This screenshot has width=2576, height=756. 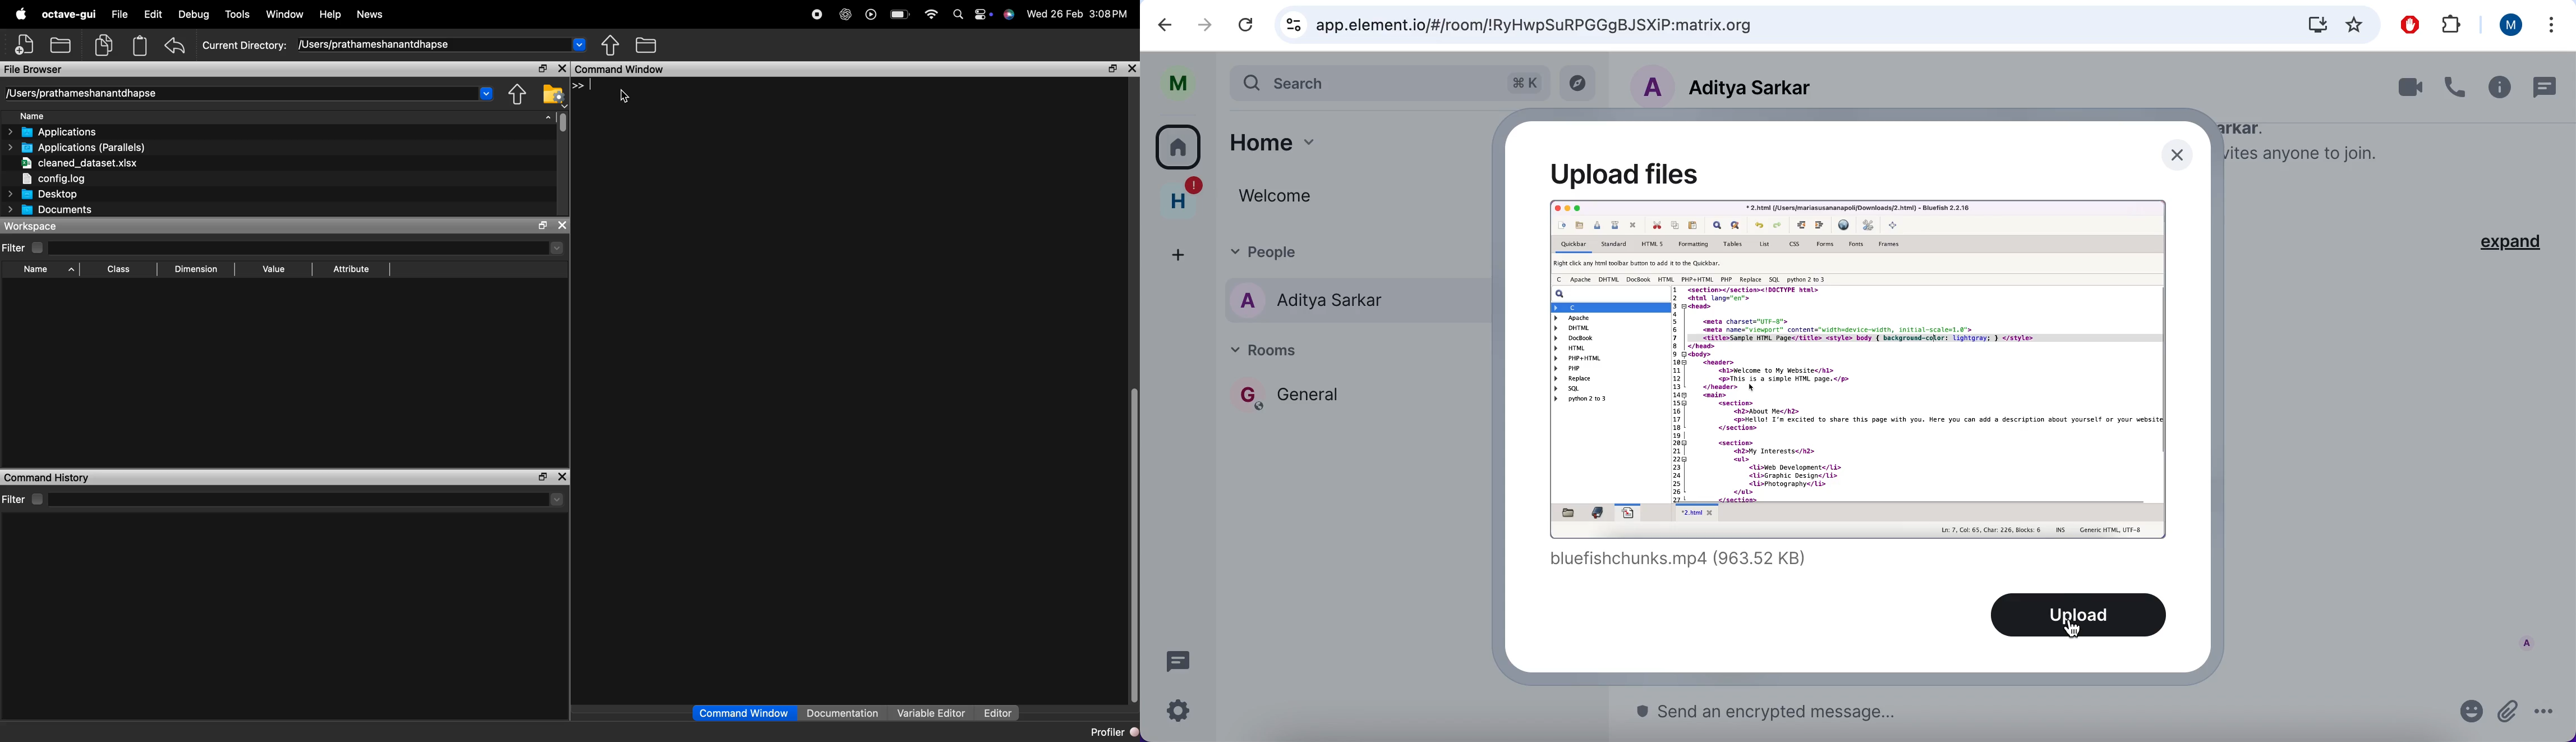 I want to click on redo, so click(x=1207, y=25).